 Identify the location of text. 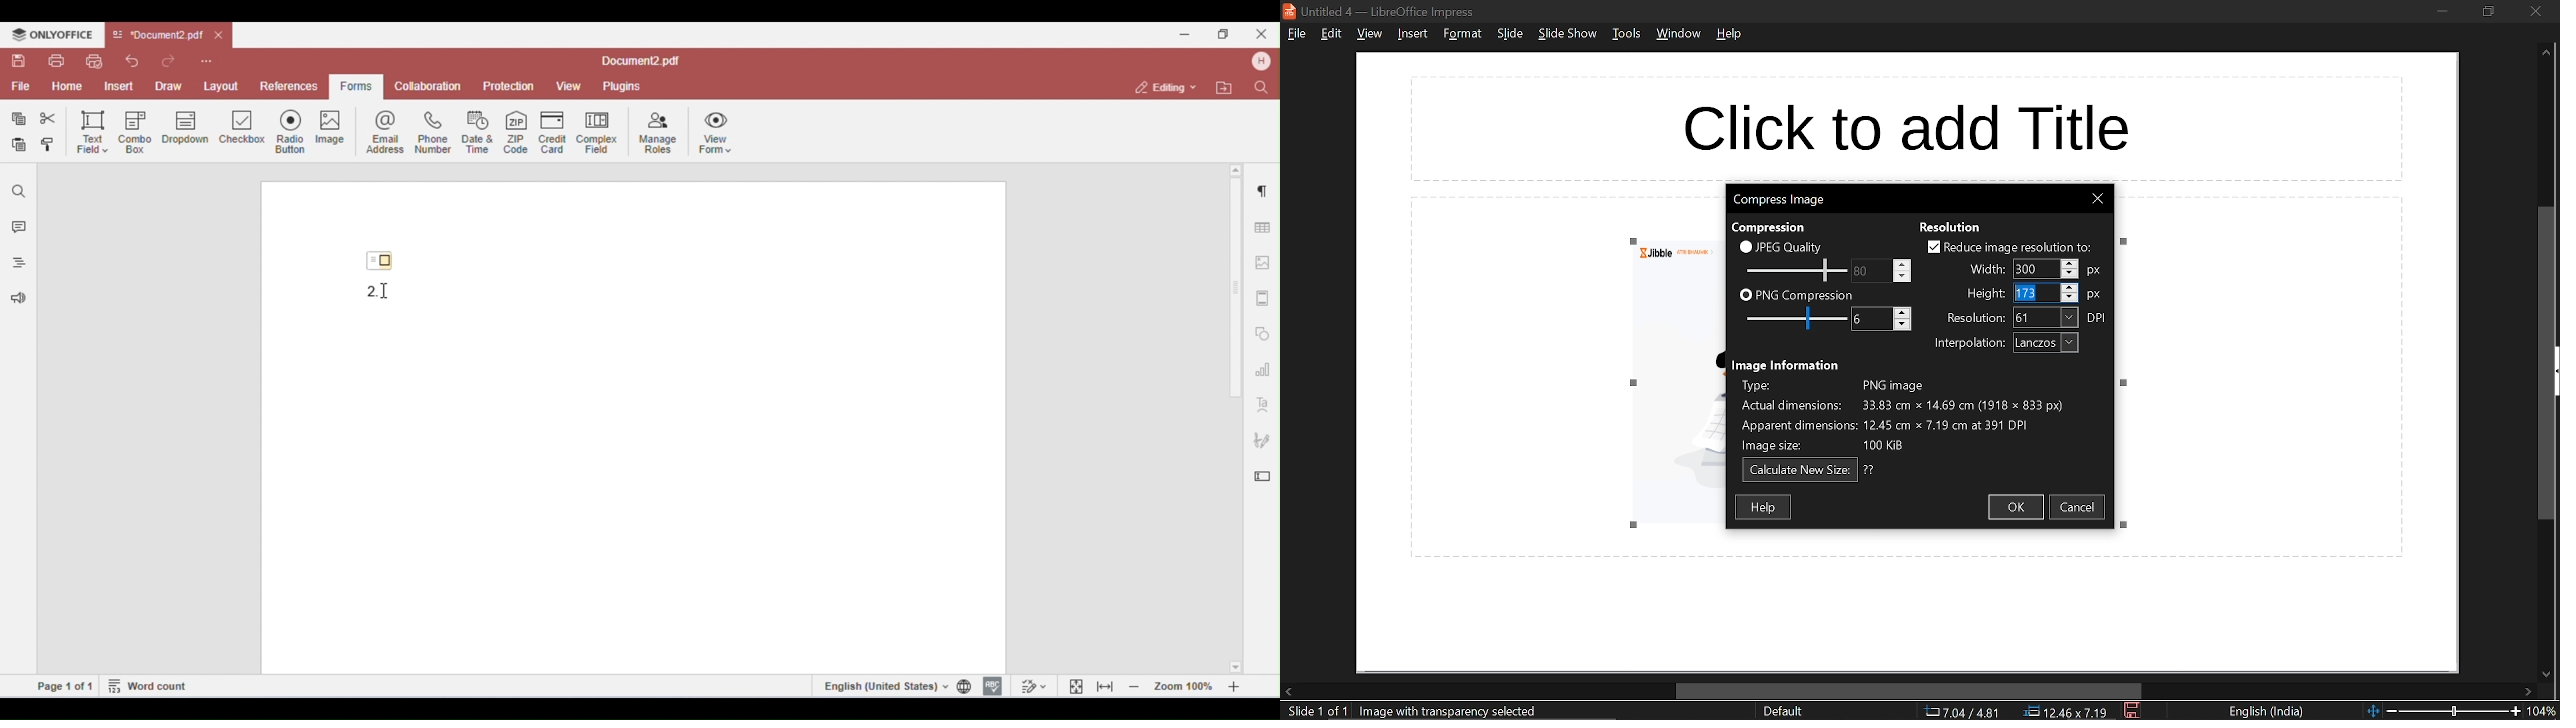
(1951, 225).